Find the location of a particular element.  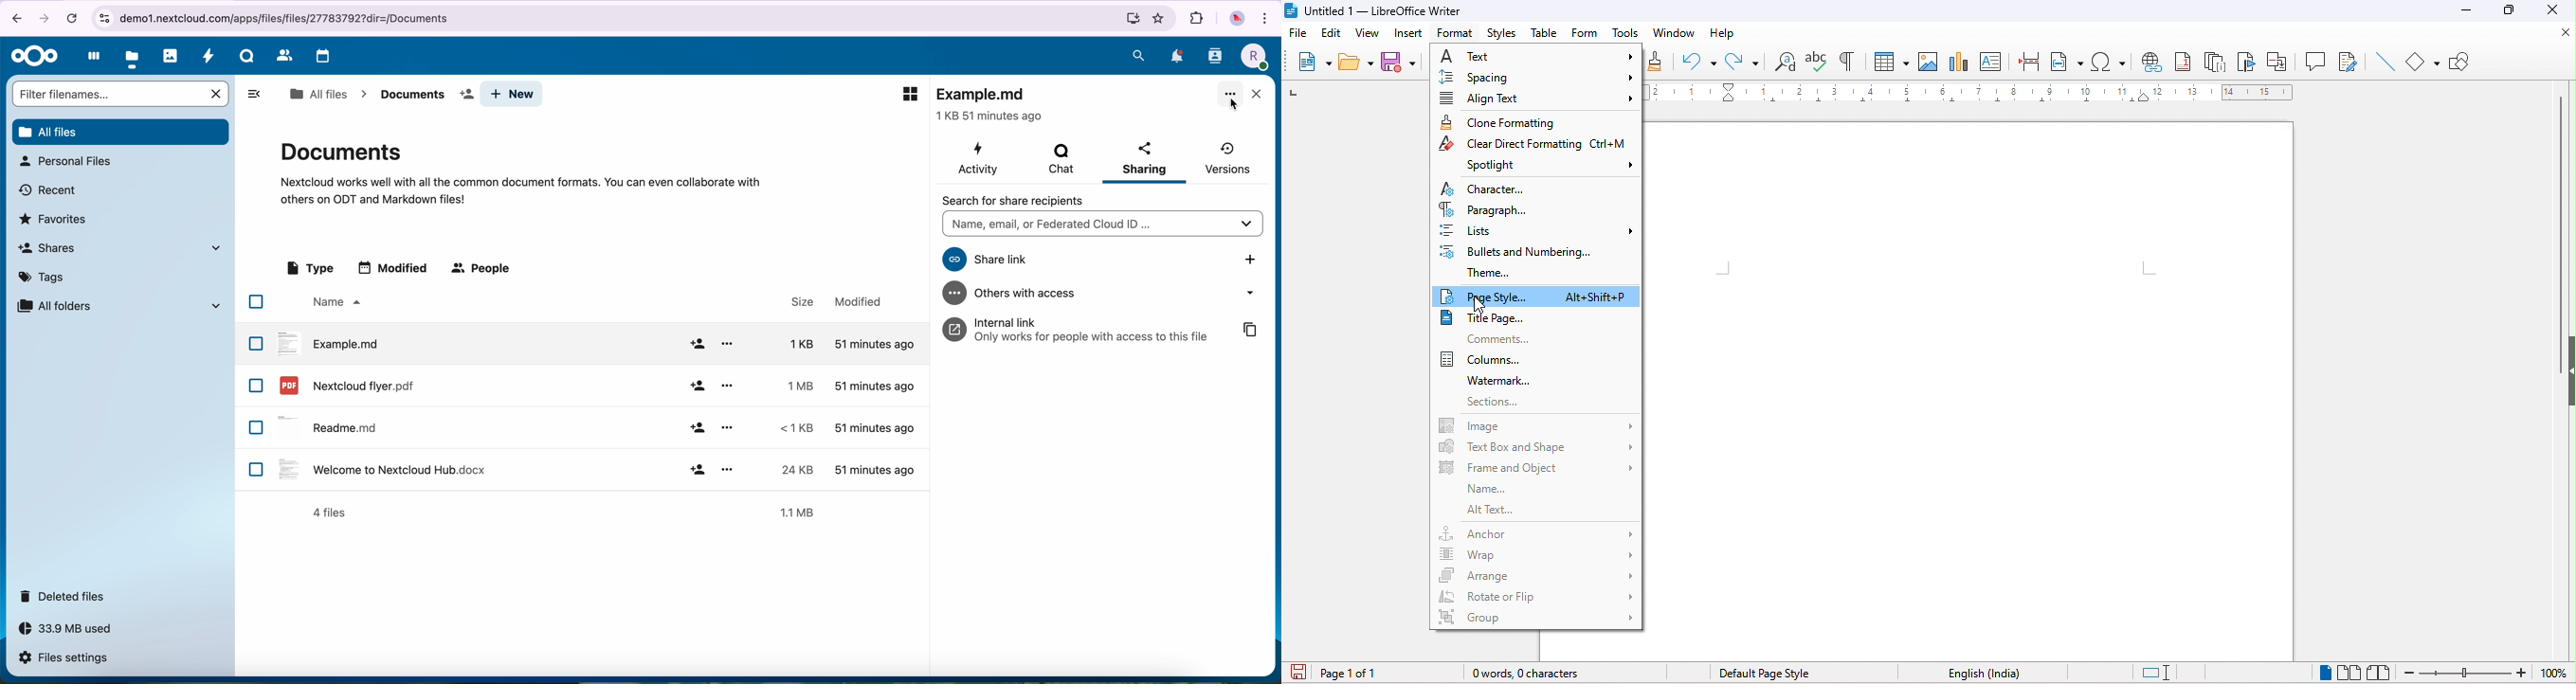

modified is located at coordinates (873, 344).